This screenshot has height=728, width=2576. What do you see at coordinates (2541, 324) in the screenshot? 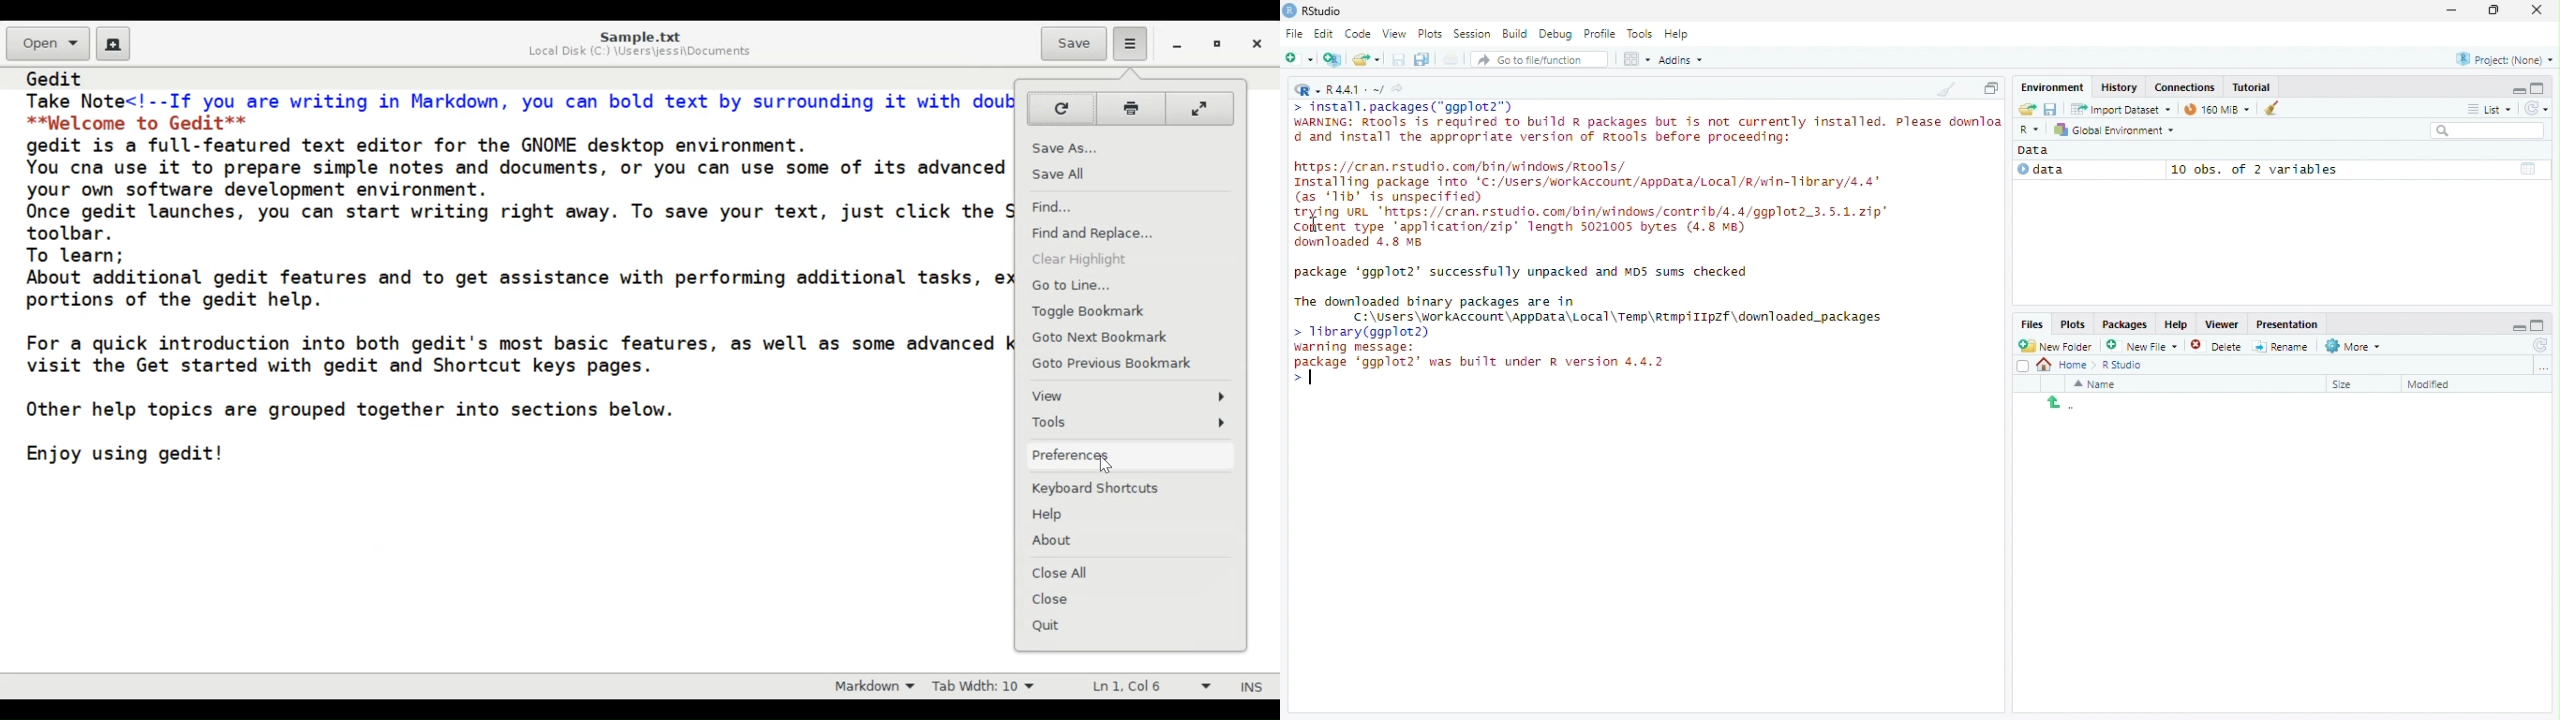
I see `maximize` at bounding box center [2541, 324].